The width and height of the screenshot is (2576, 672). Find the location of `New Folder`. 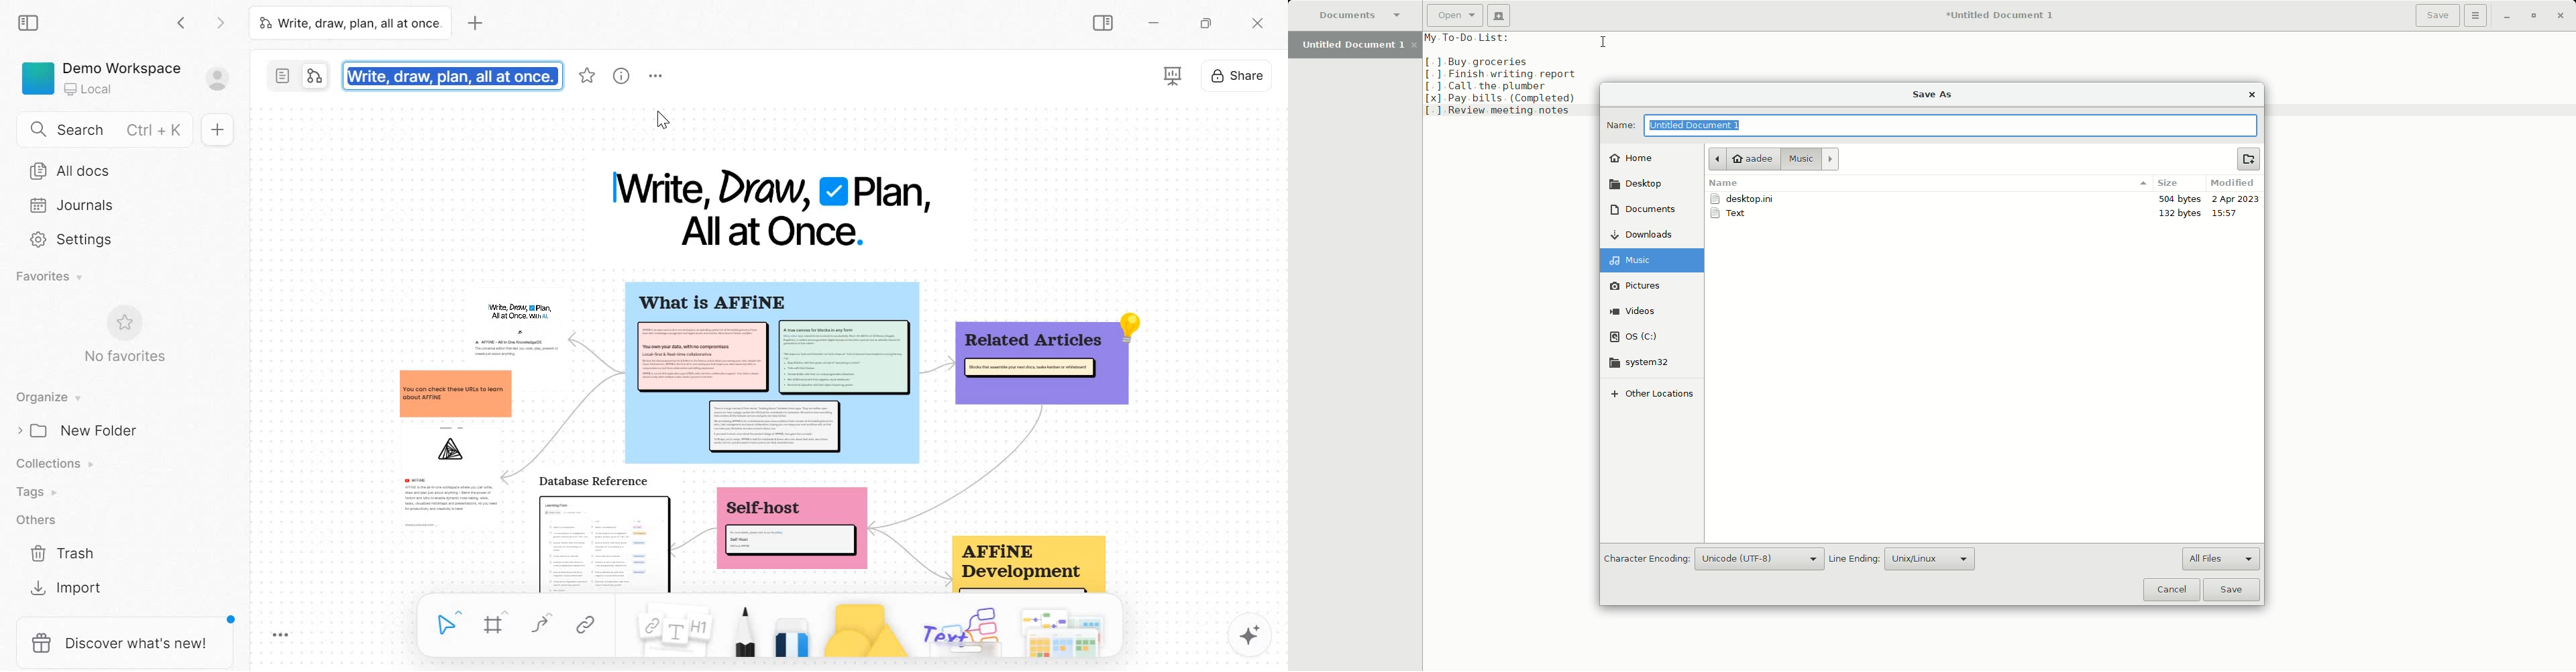

New Folder is located at coordinates (2251, 159).